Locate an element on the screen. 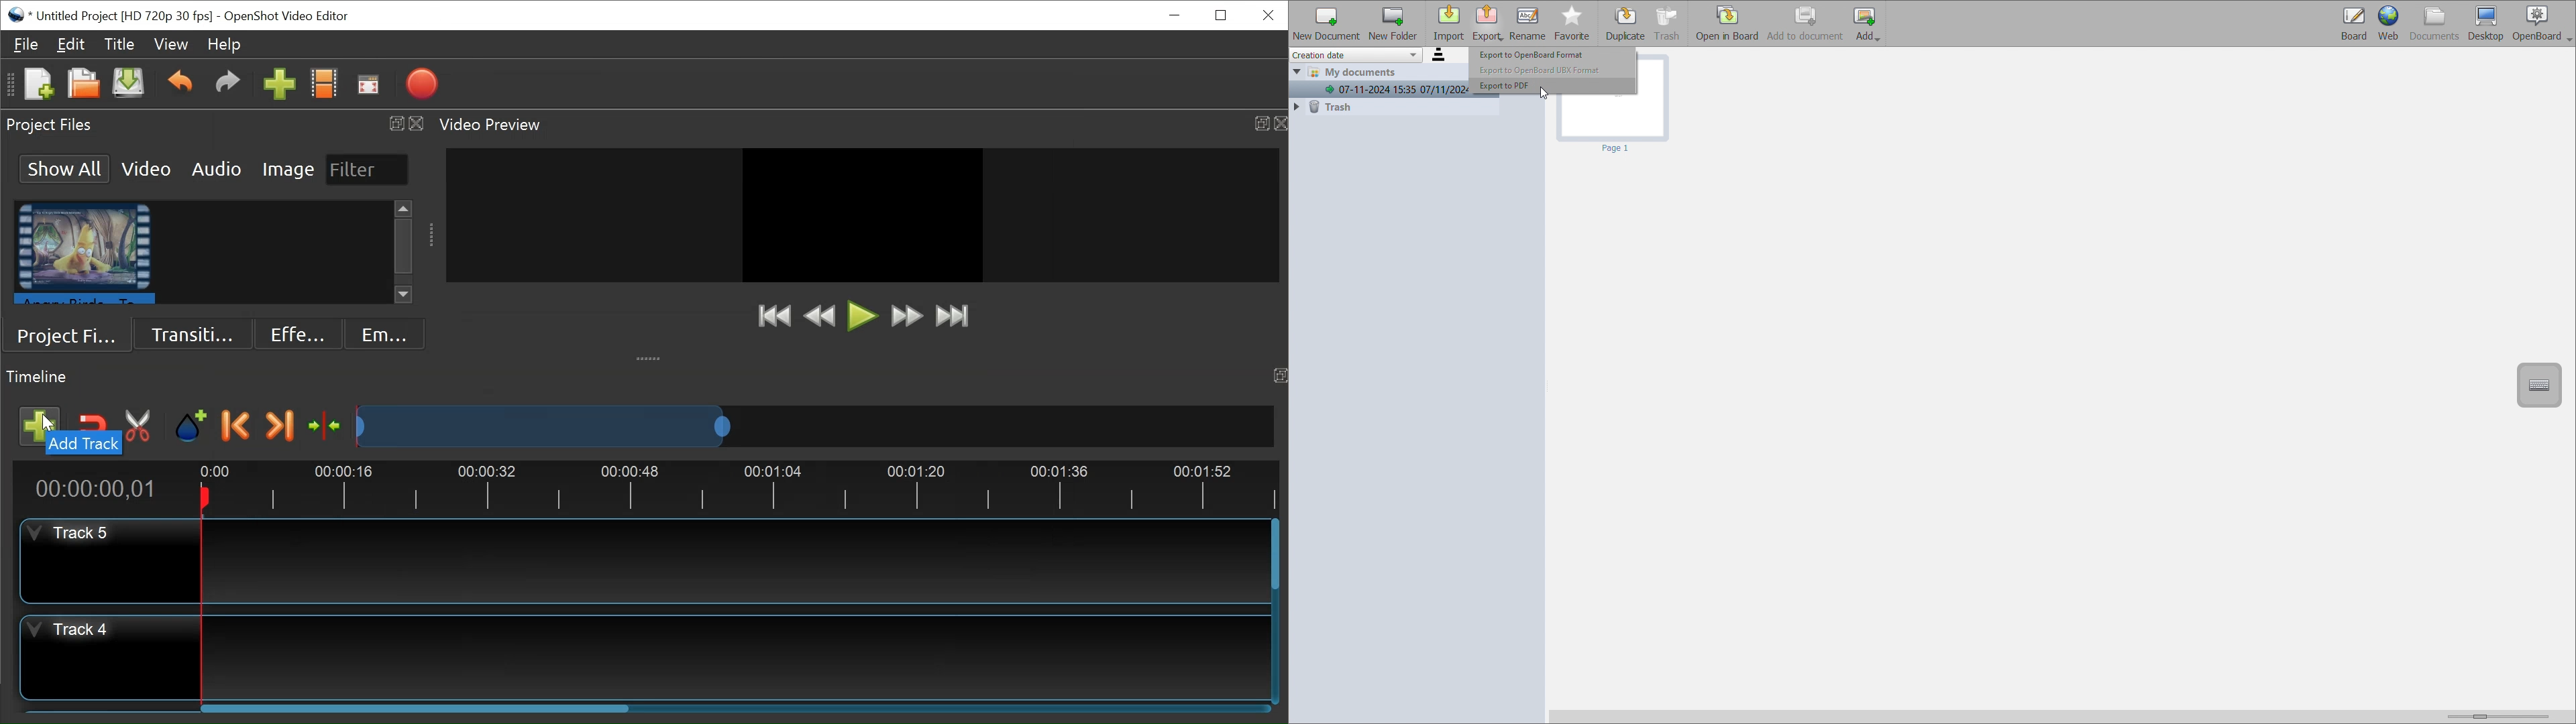 The height and width of the screenshot is (728, 2576). zoom view slider is located at coordinates (2495, 714).